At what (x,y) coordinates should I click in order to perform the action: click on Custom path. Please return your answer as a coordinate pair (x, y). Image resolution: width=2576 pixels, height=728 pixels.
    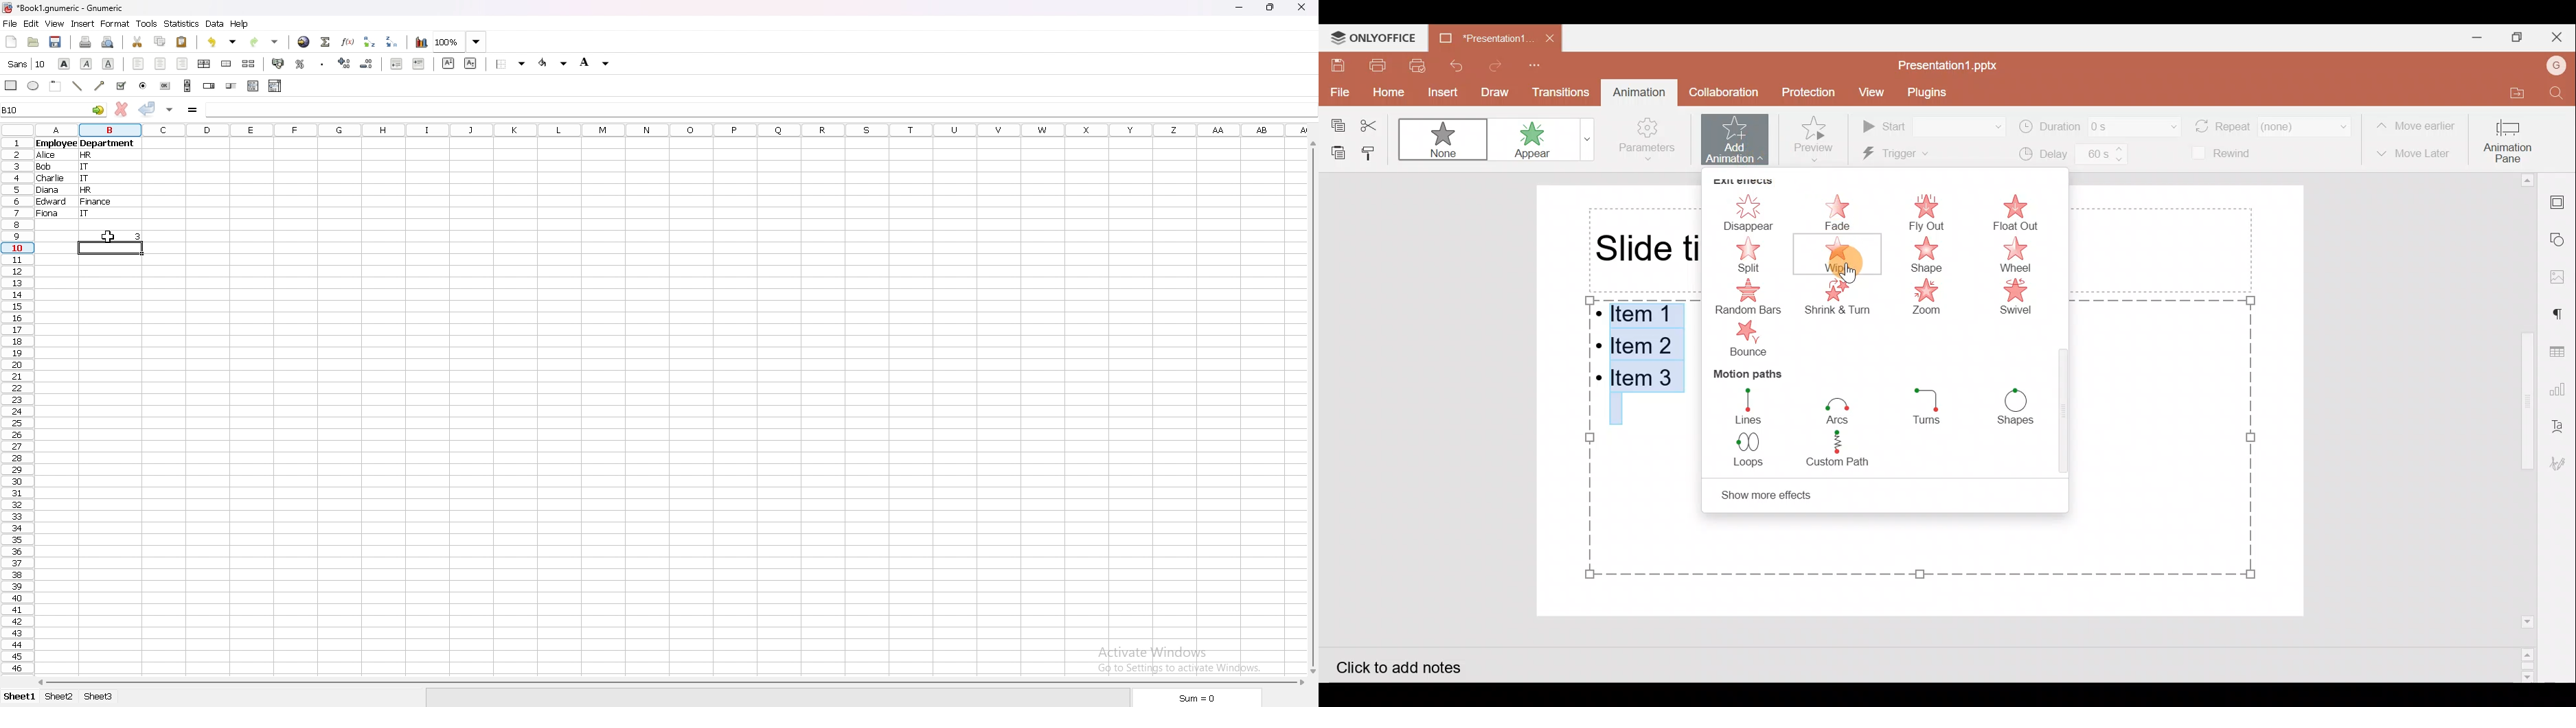
    Looking at the image, I should click on (1849, 452).